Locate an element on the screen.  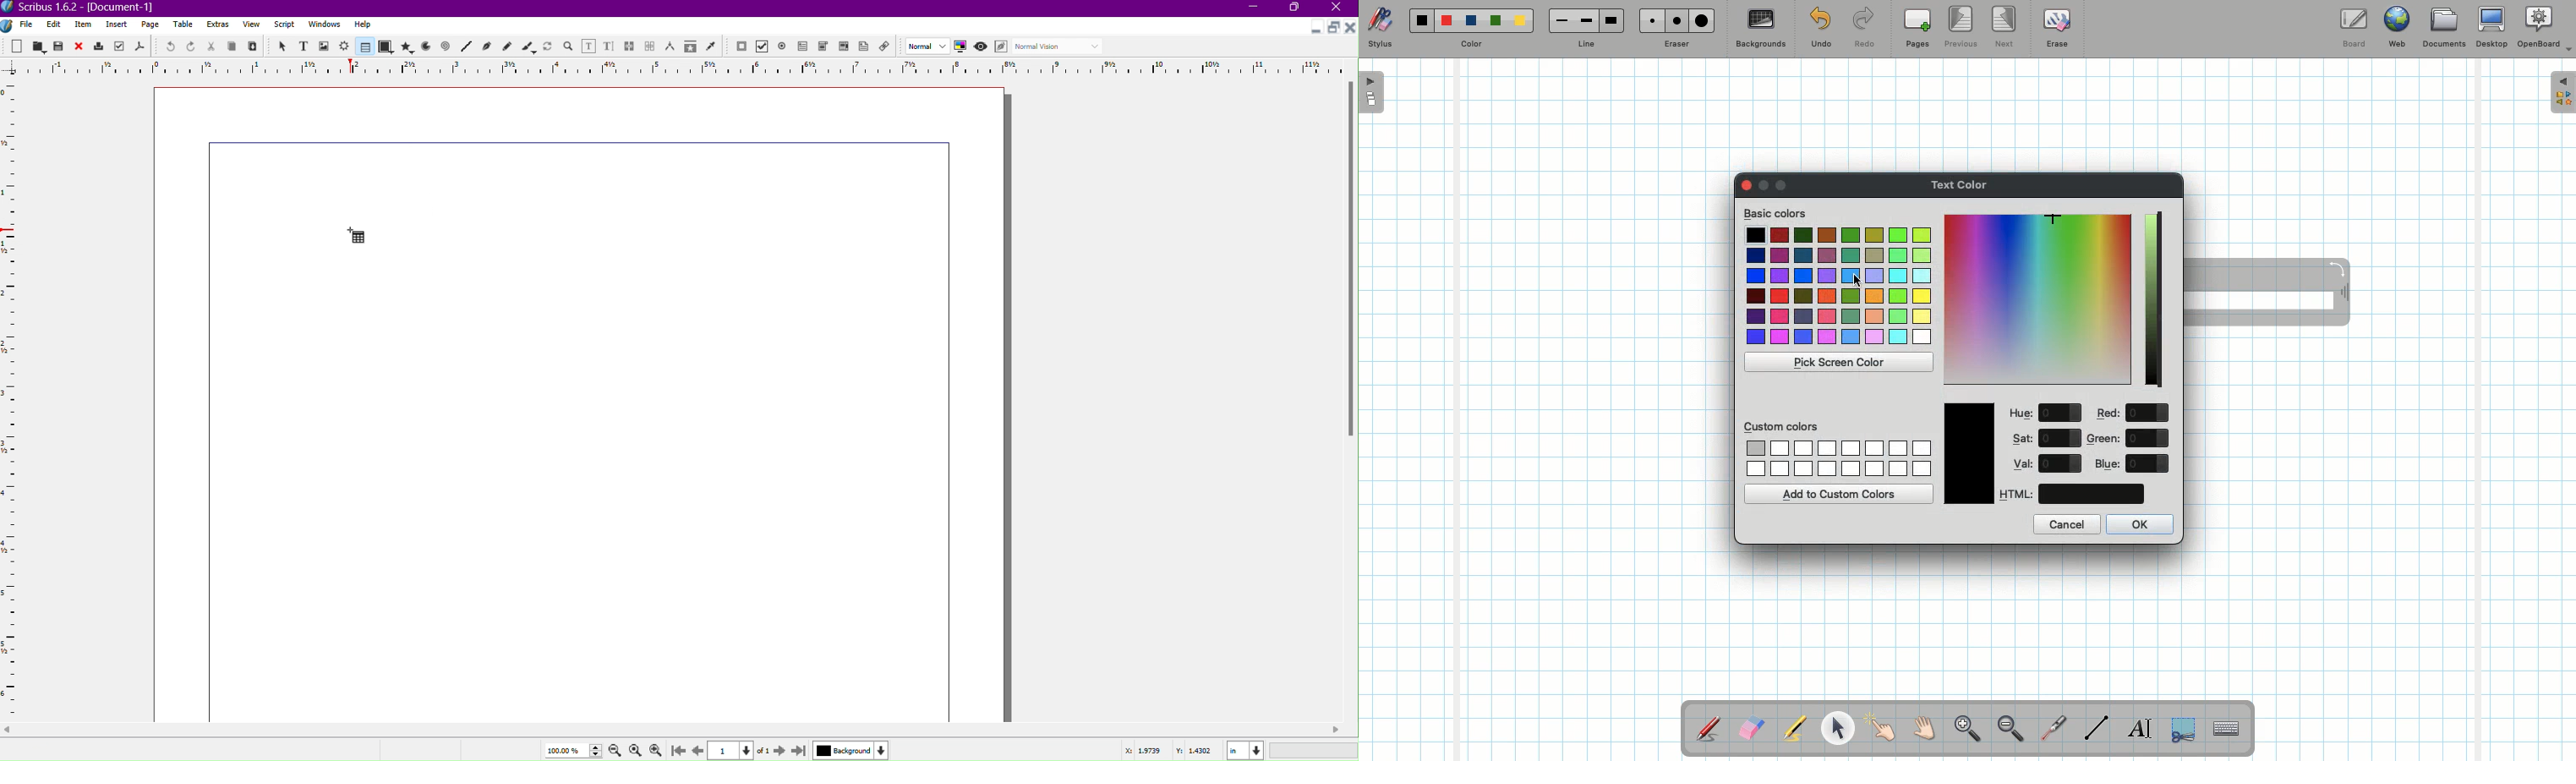
Minimize is located at coordinates (1313, 29).